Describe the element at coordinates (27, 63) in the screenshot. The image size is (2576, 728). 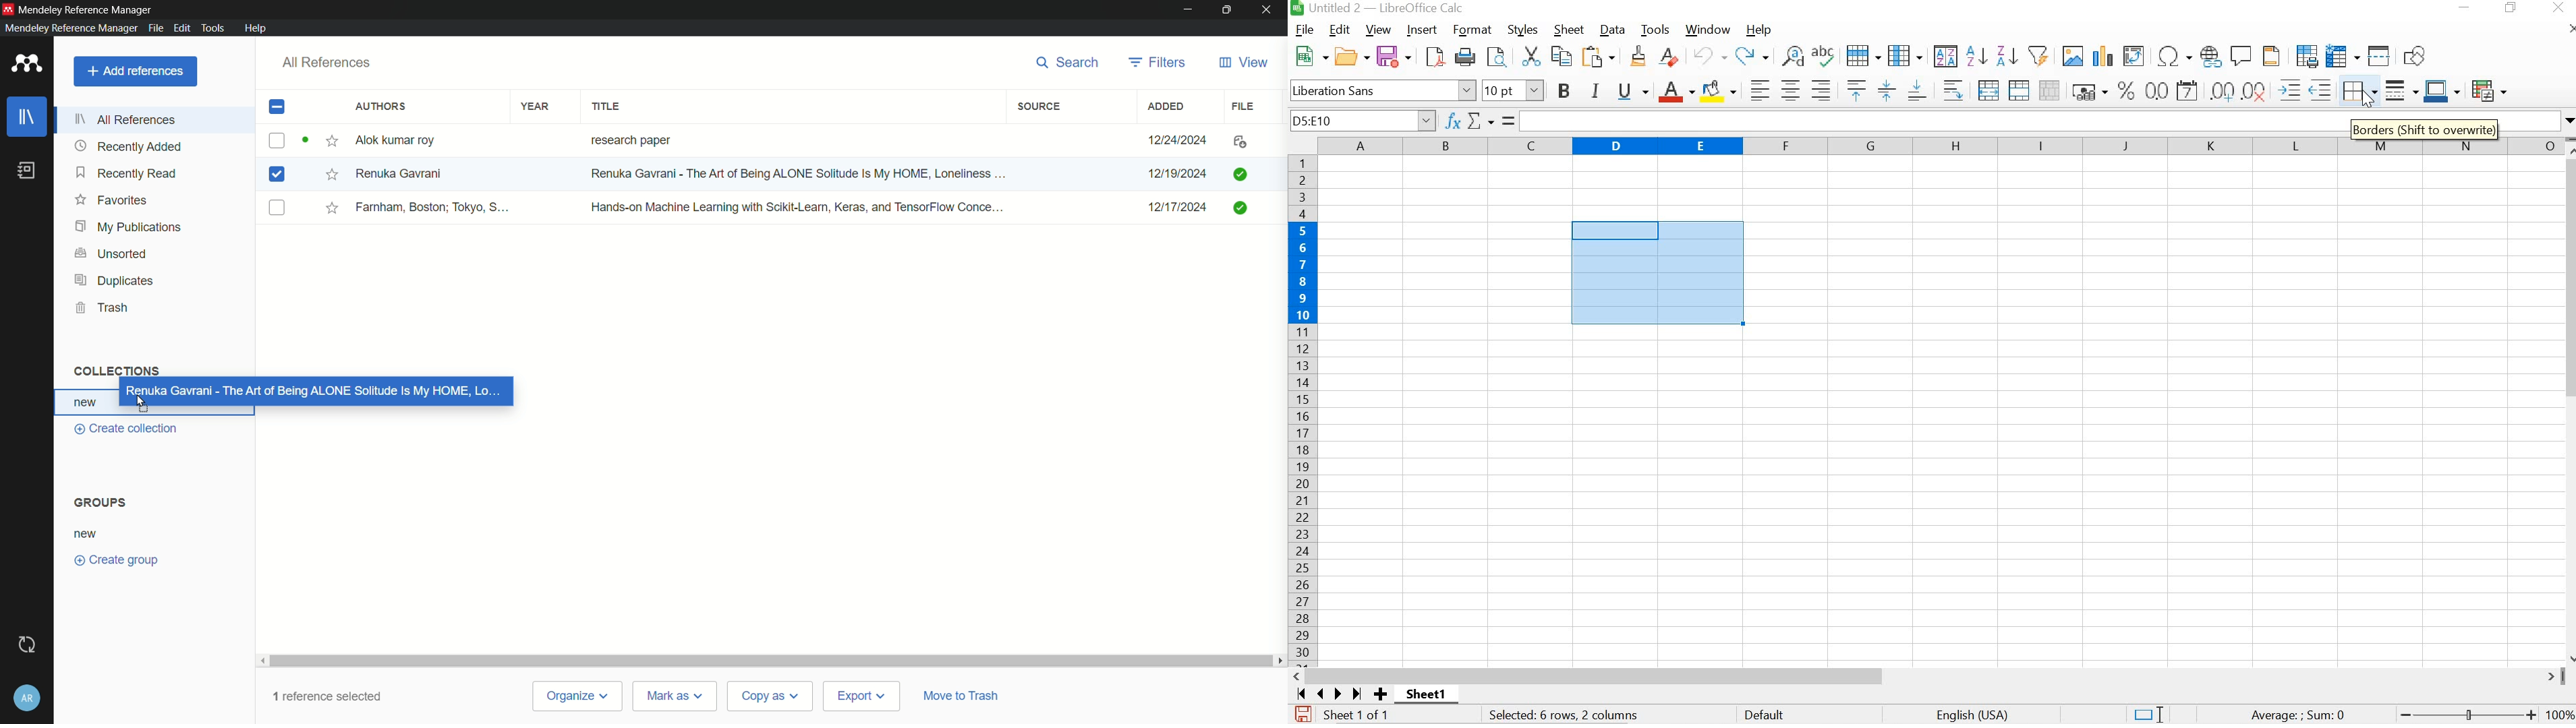
I see `app icon` at that location.